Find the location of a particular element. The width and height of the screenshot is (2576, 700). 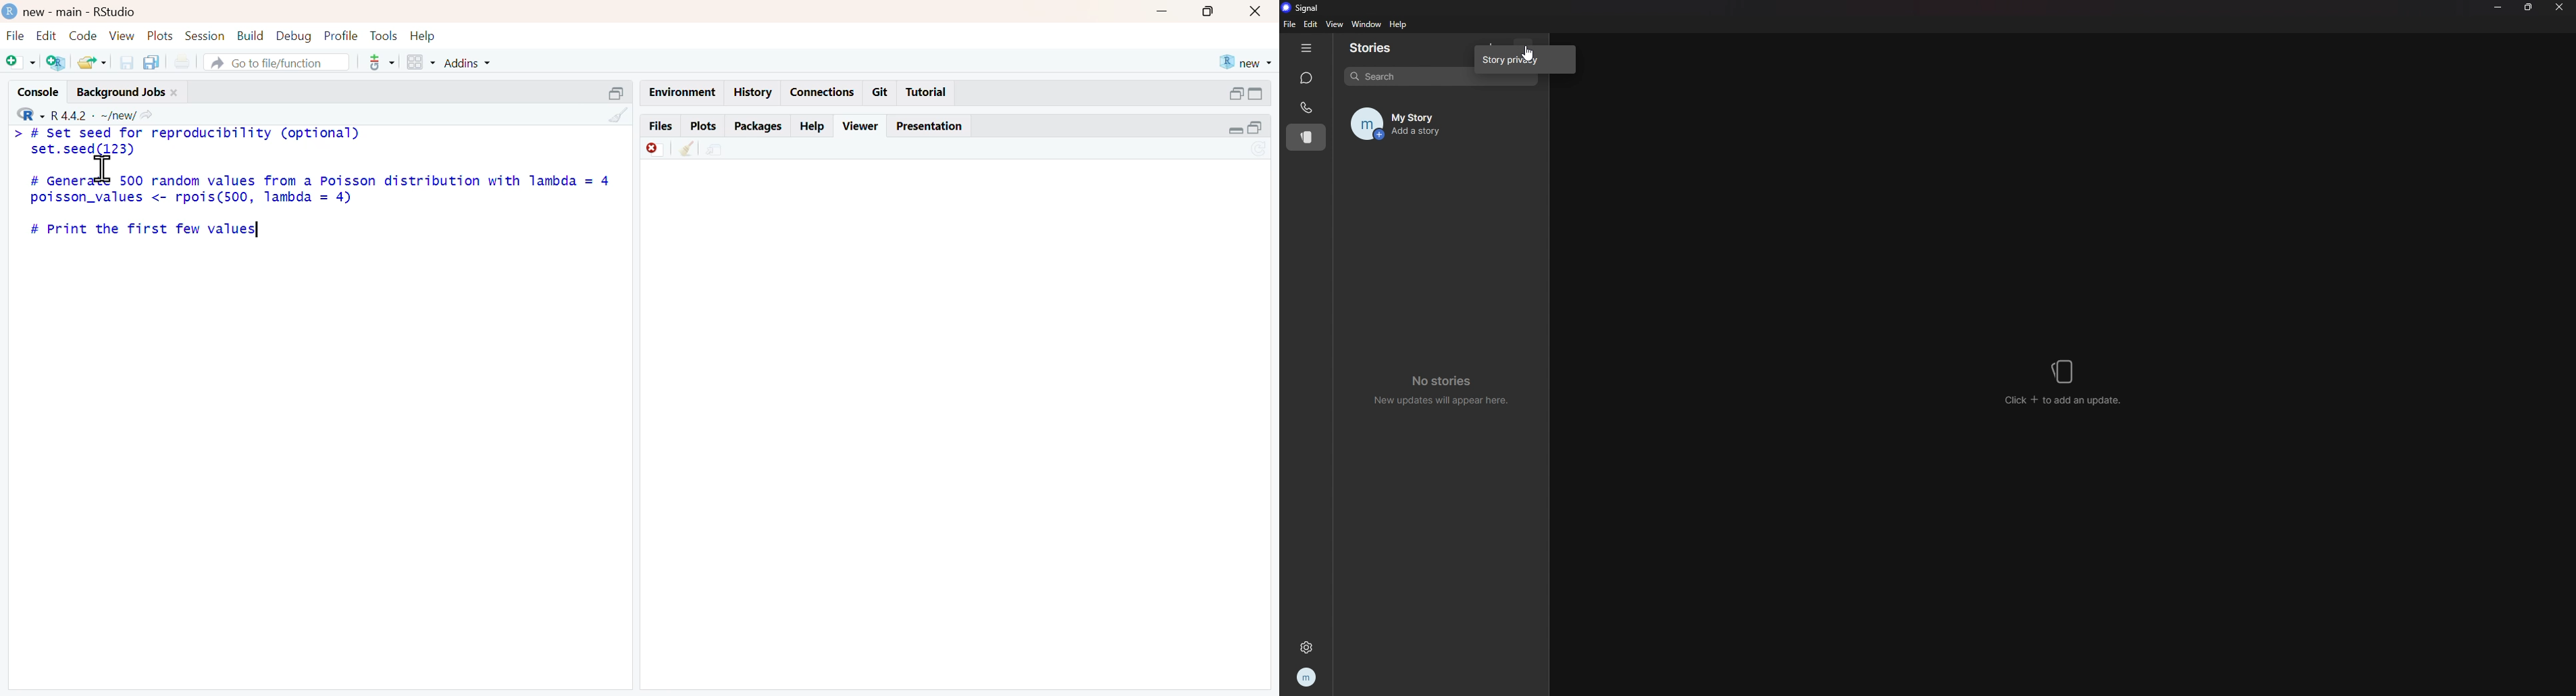

code is located at coordinates (83, 35).